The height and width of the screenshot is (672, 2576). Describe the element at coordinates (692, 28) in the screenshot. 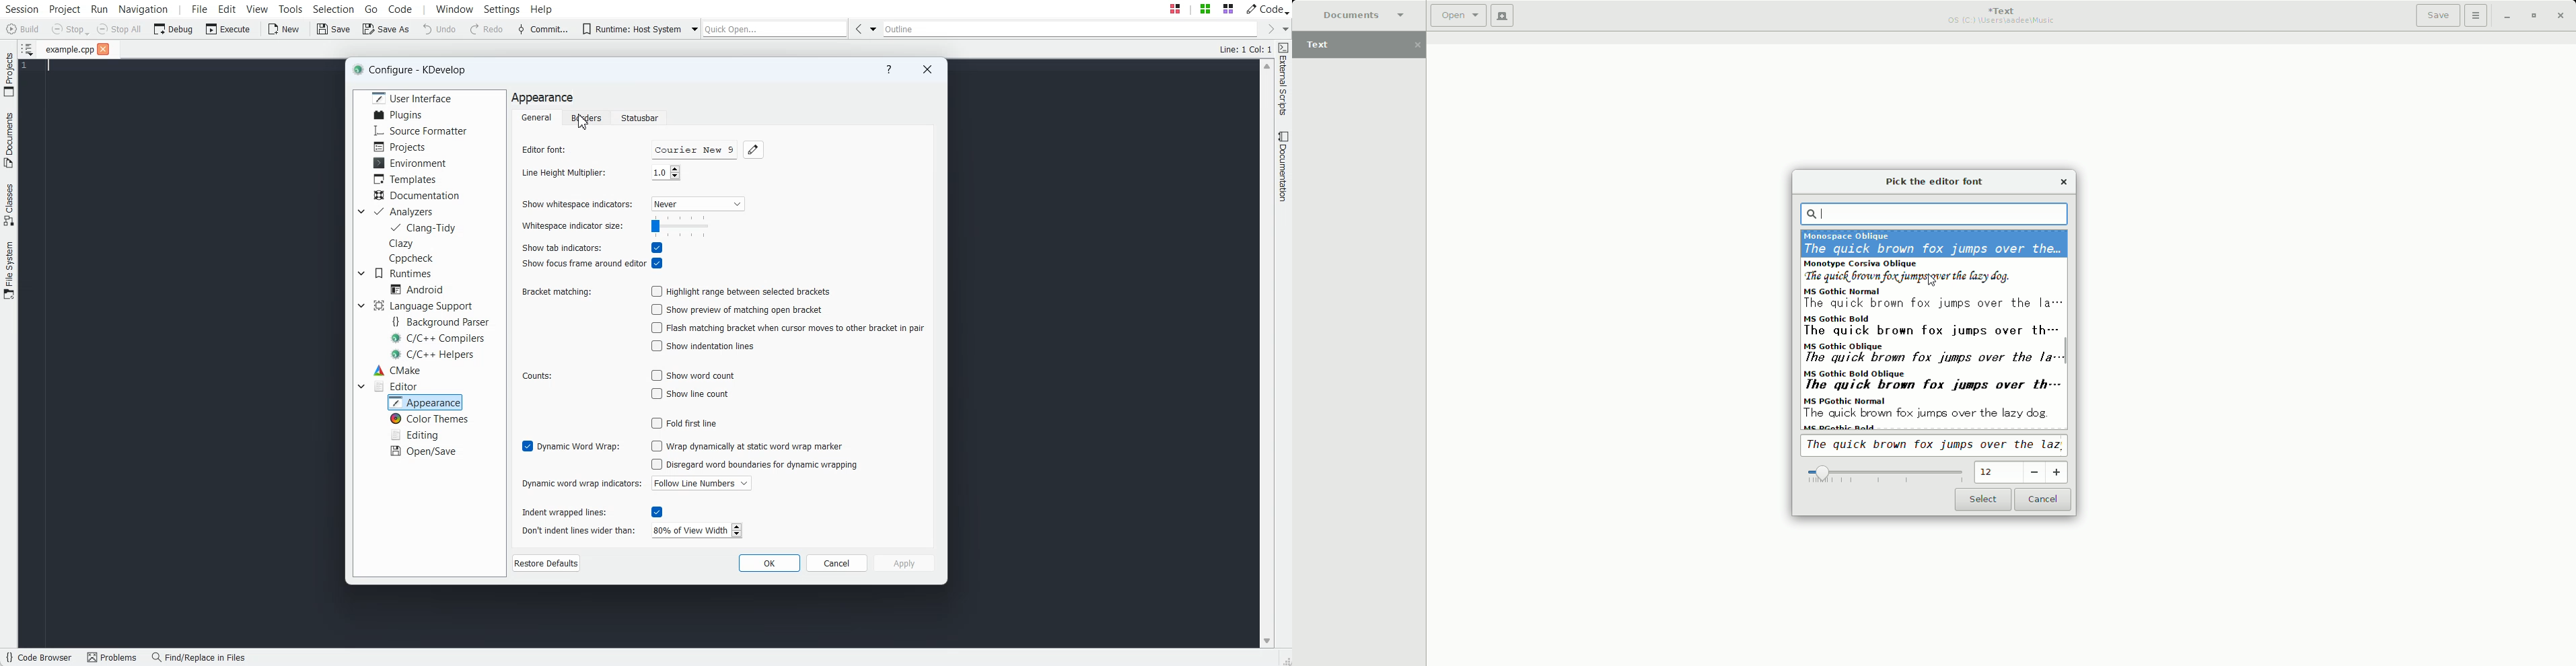

I see `Drop down box` at that location.